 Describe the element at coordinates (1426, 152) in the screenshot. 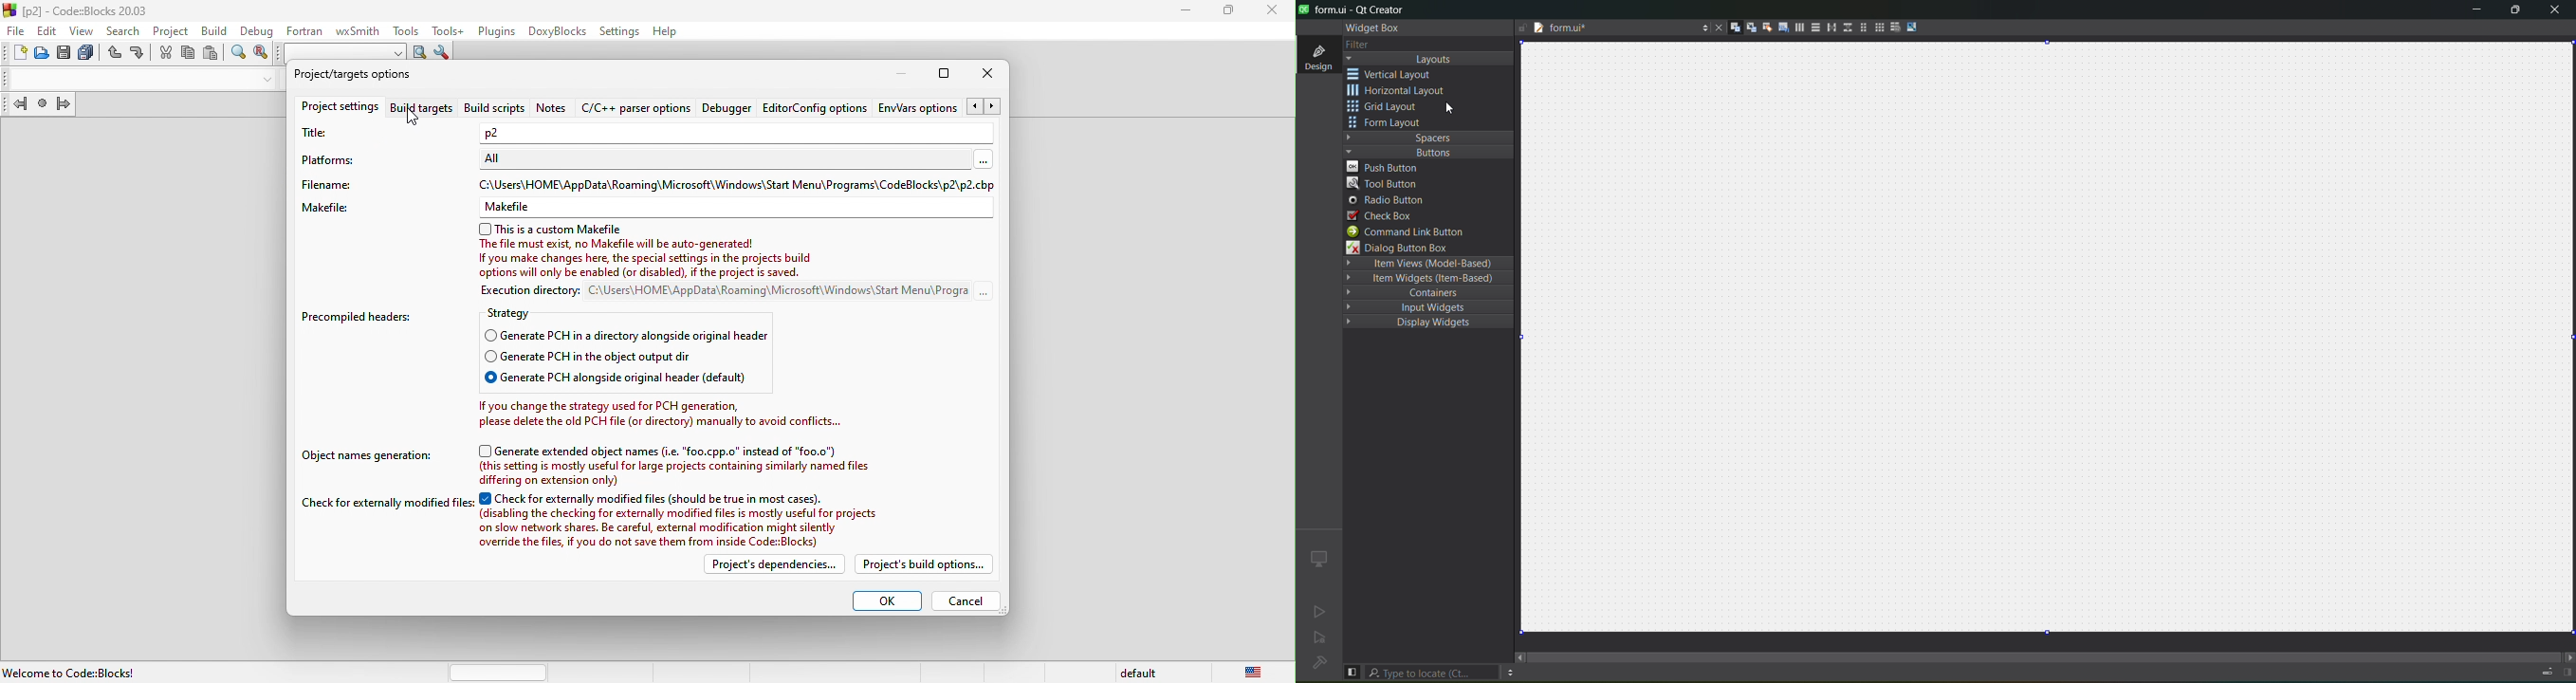

I see `button` at that location.